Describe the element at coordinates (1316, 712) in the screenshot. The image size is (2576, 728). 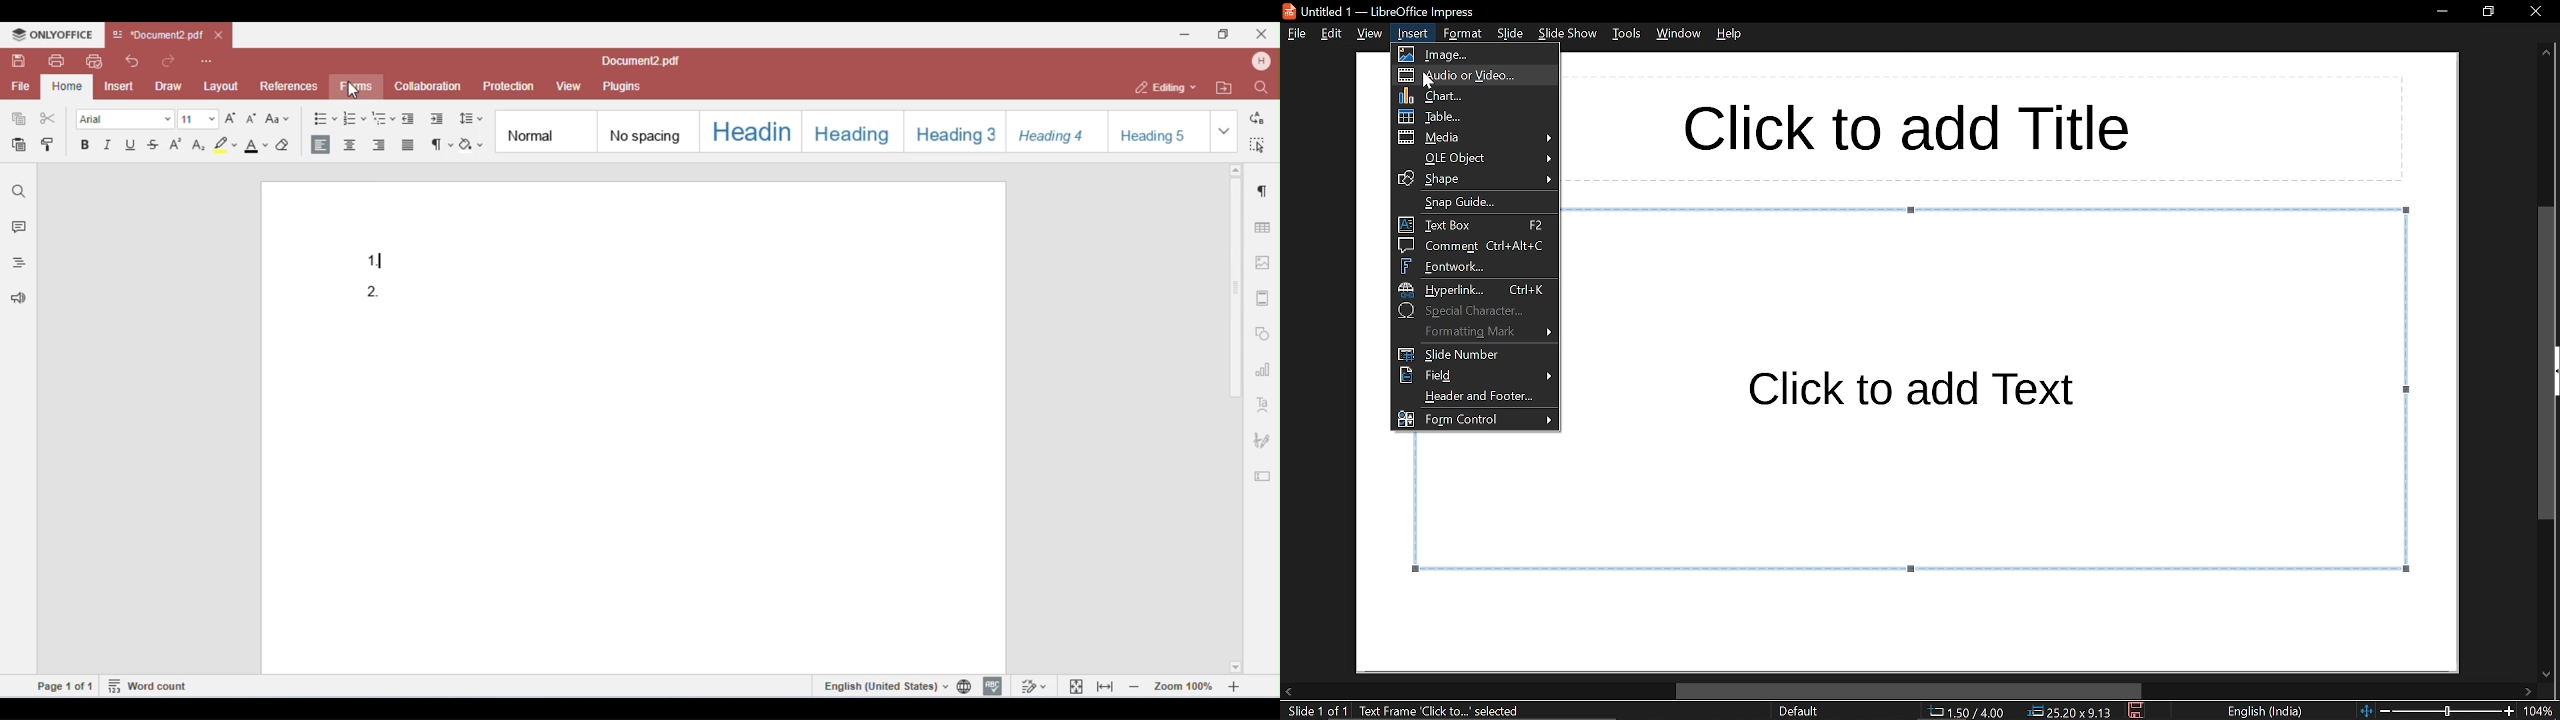
I see `current slide` at that location.